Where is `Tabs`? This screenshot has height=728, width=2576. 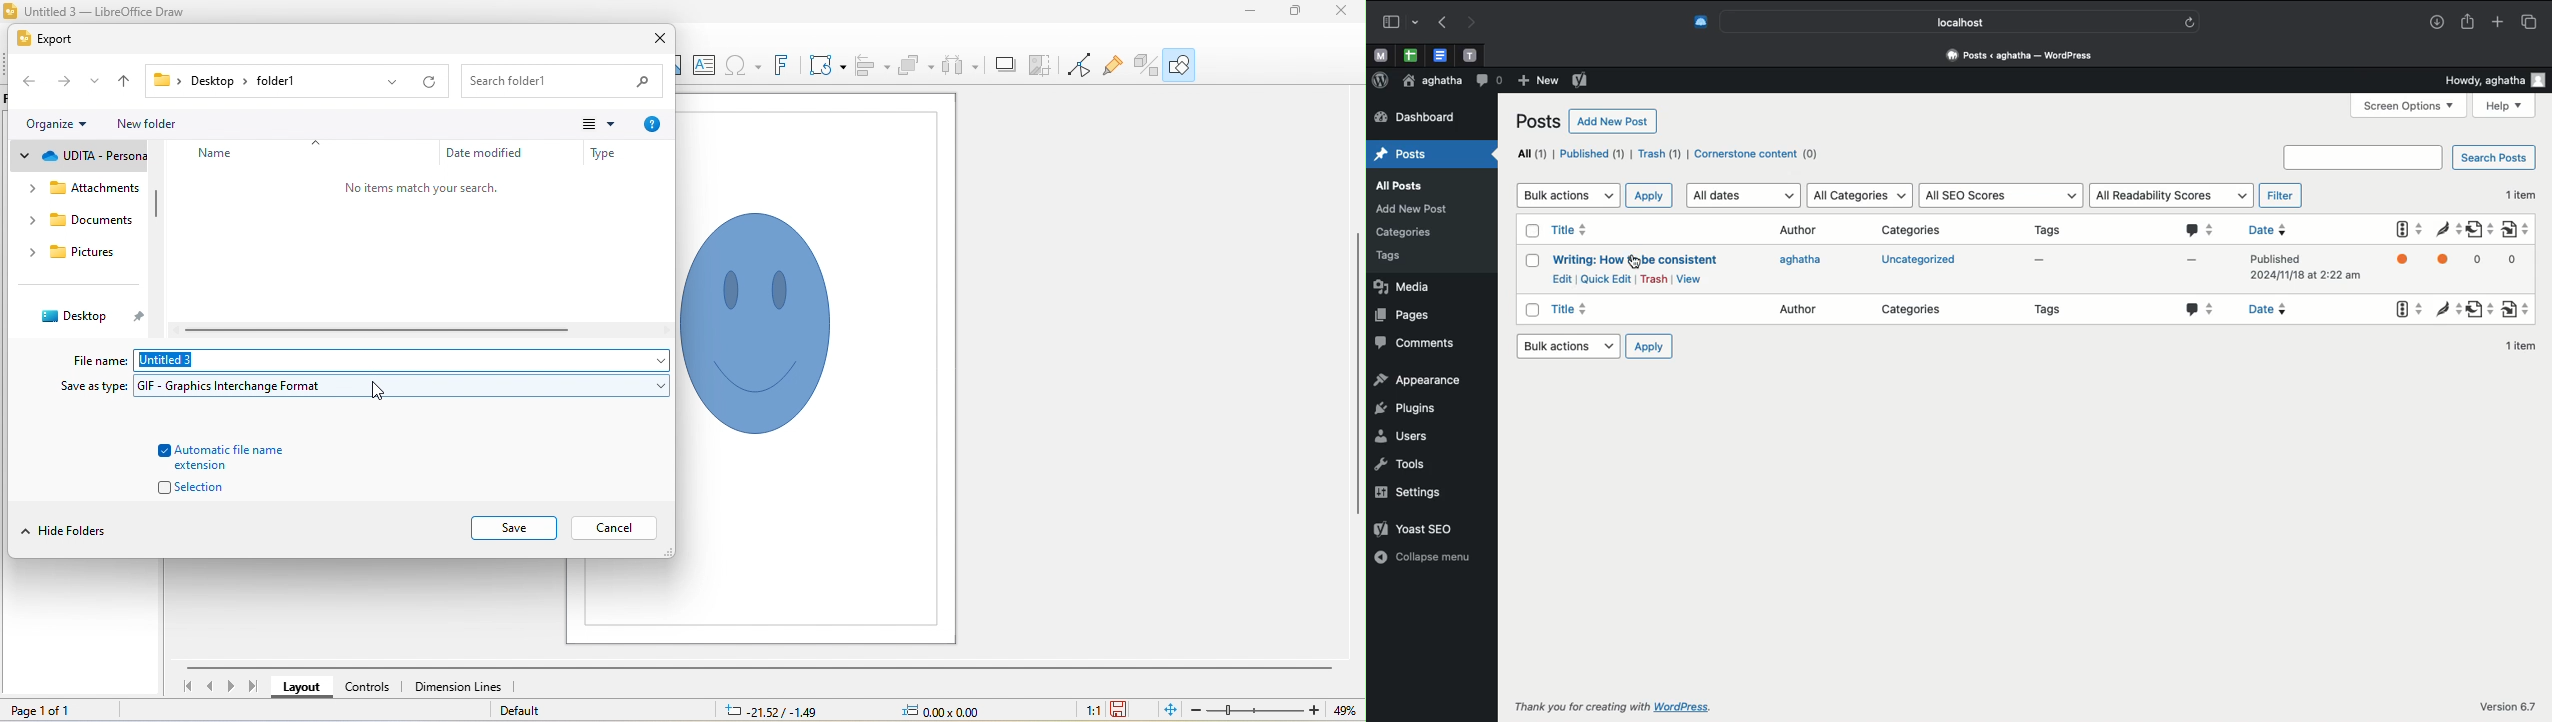
Tabs is located at coordinates (2529, 21).